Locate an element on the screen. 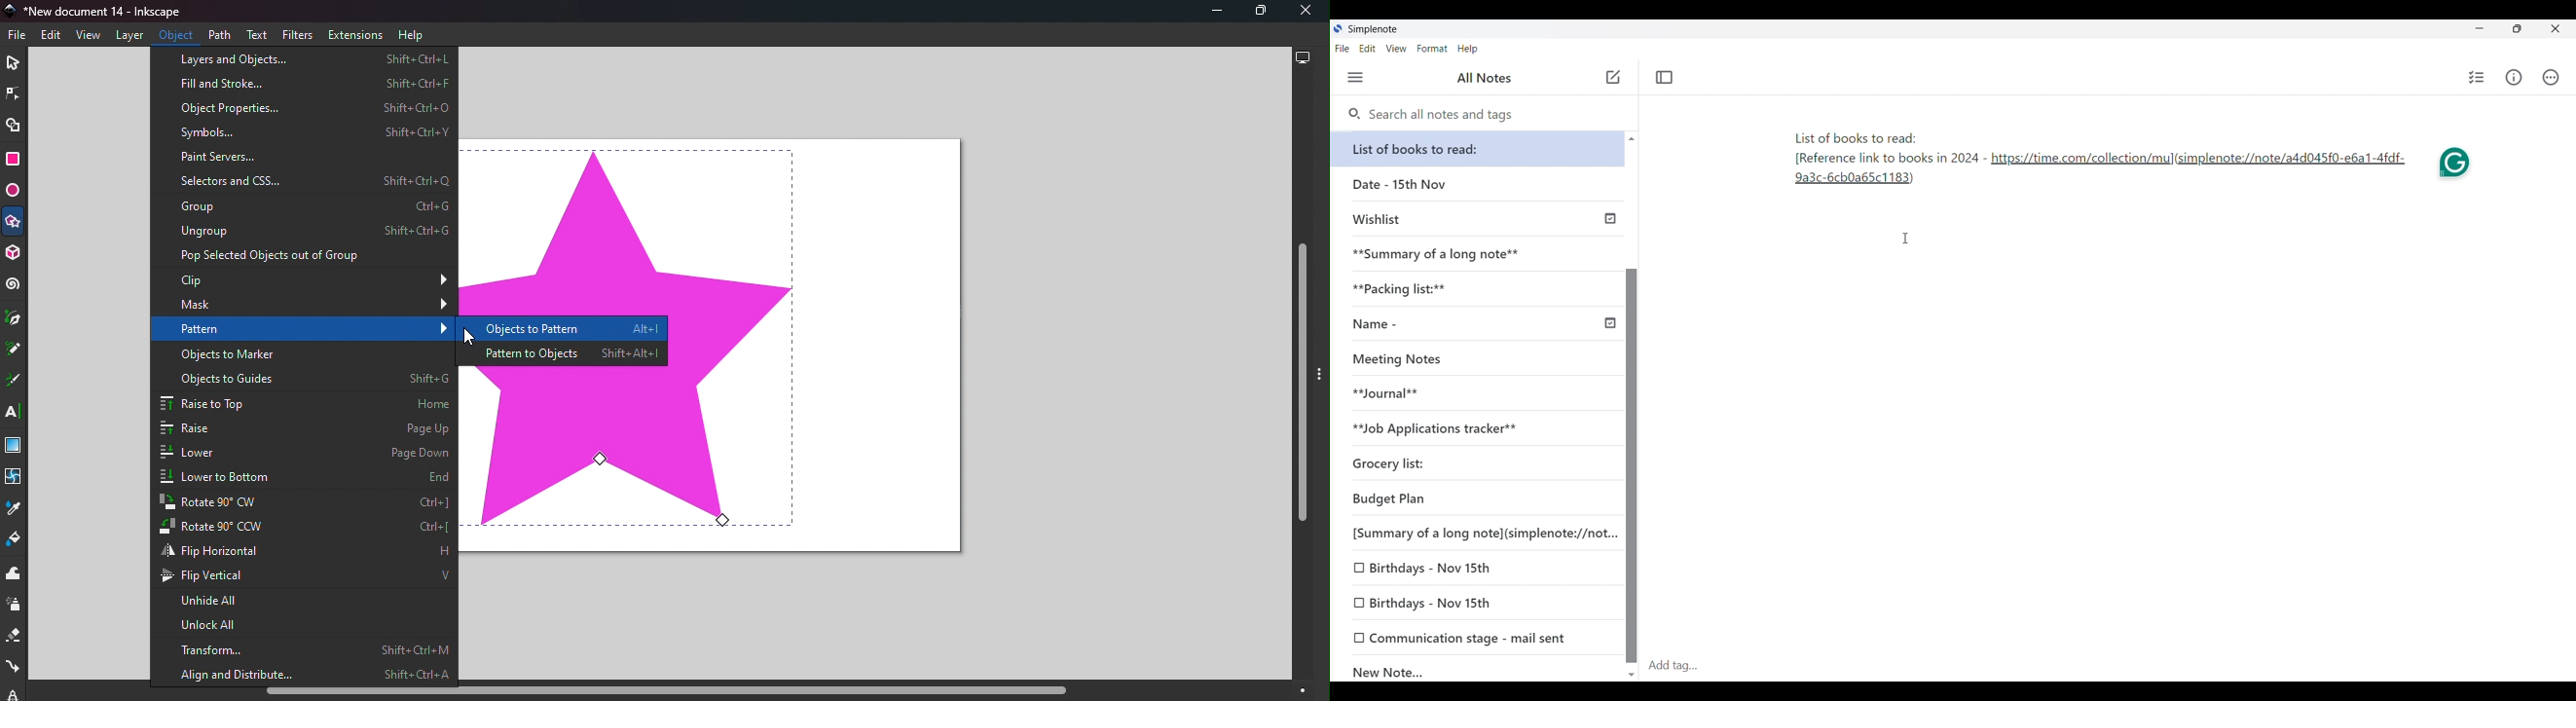 This screenshot has height=728, width=2576. Flip vertical is located at coordinates (307, 577).